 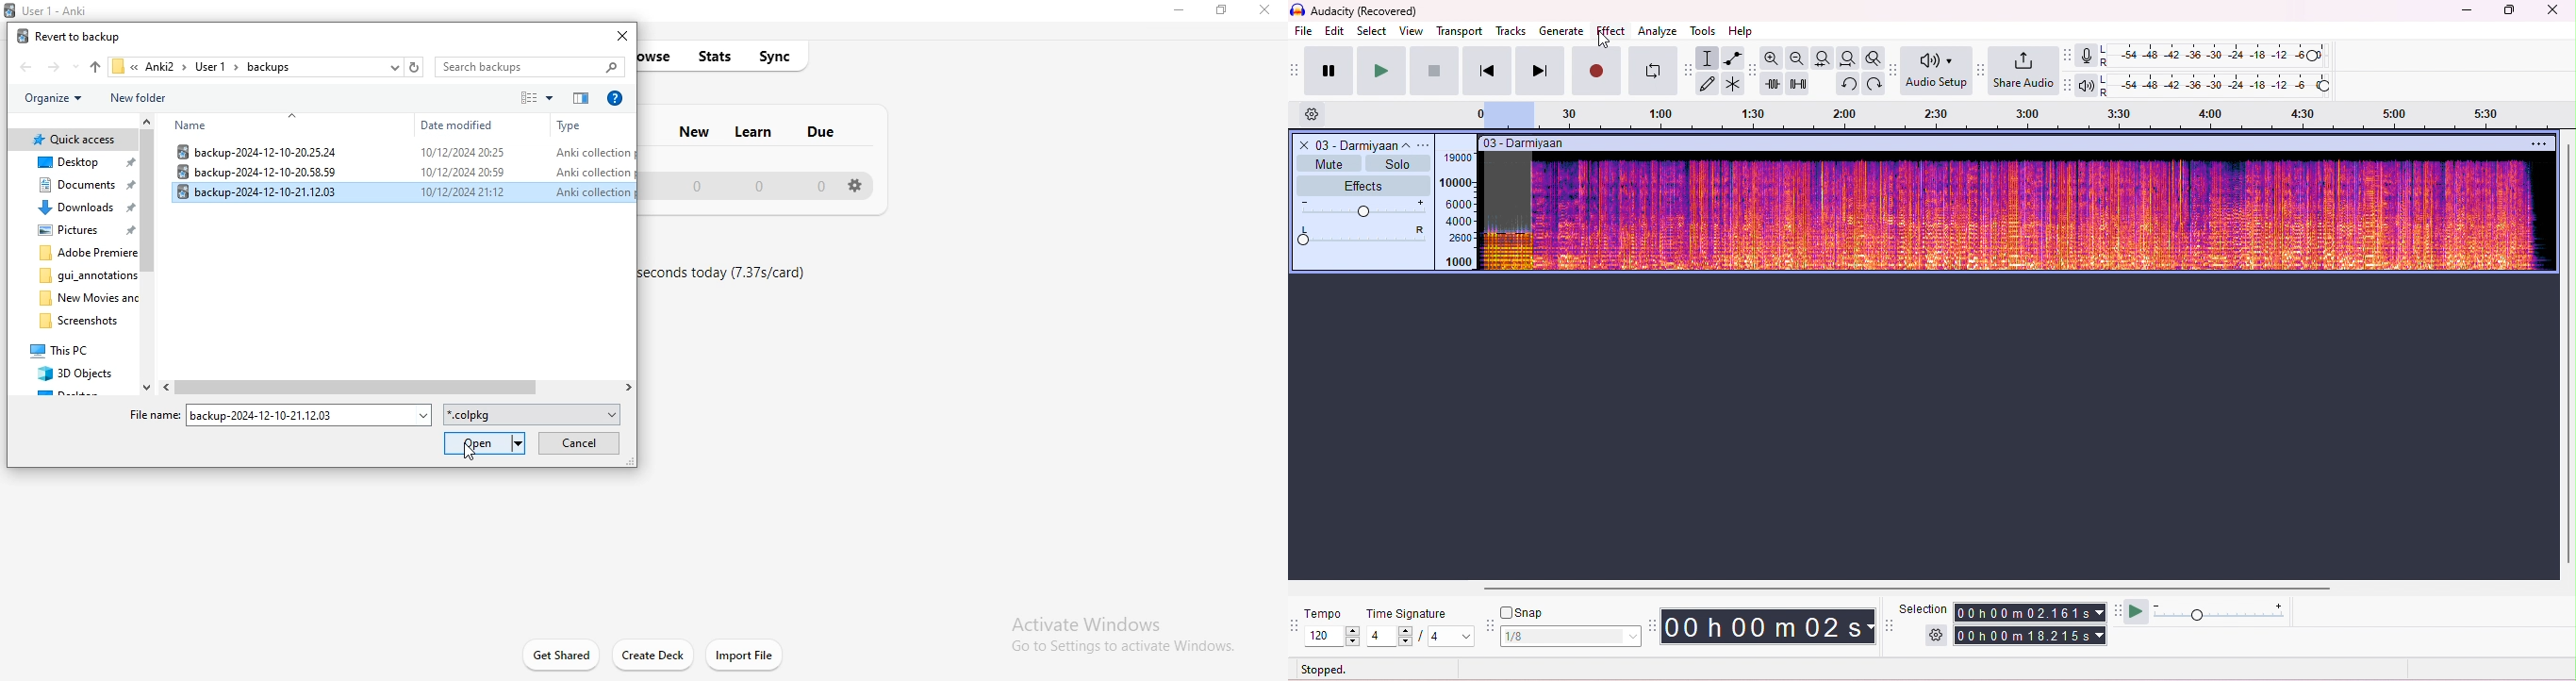 I want to click on mute, so click(x=1329, y=162).